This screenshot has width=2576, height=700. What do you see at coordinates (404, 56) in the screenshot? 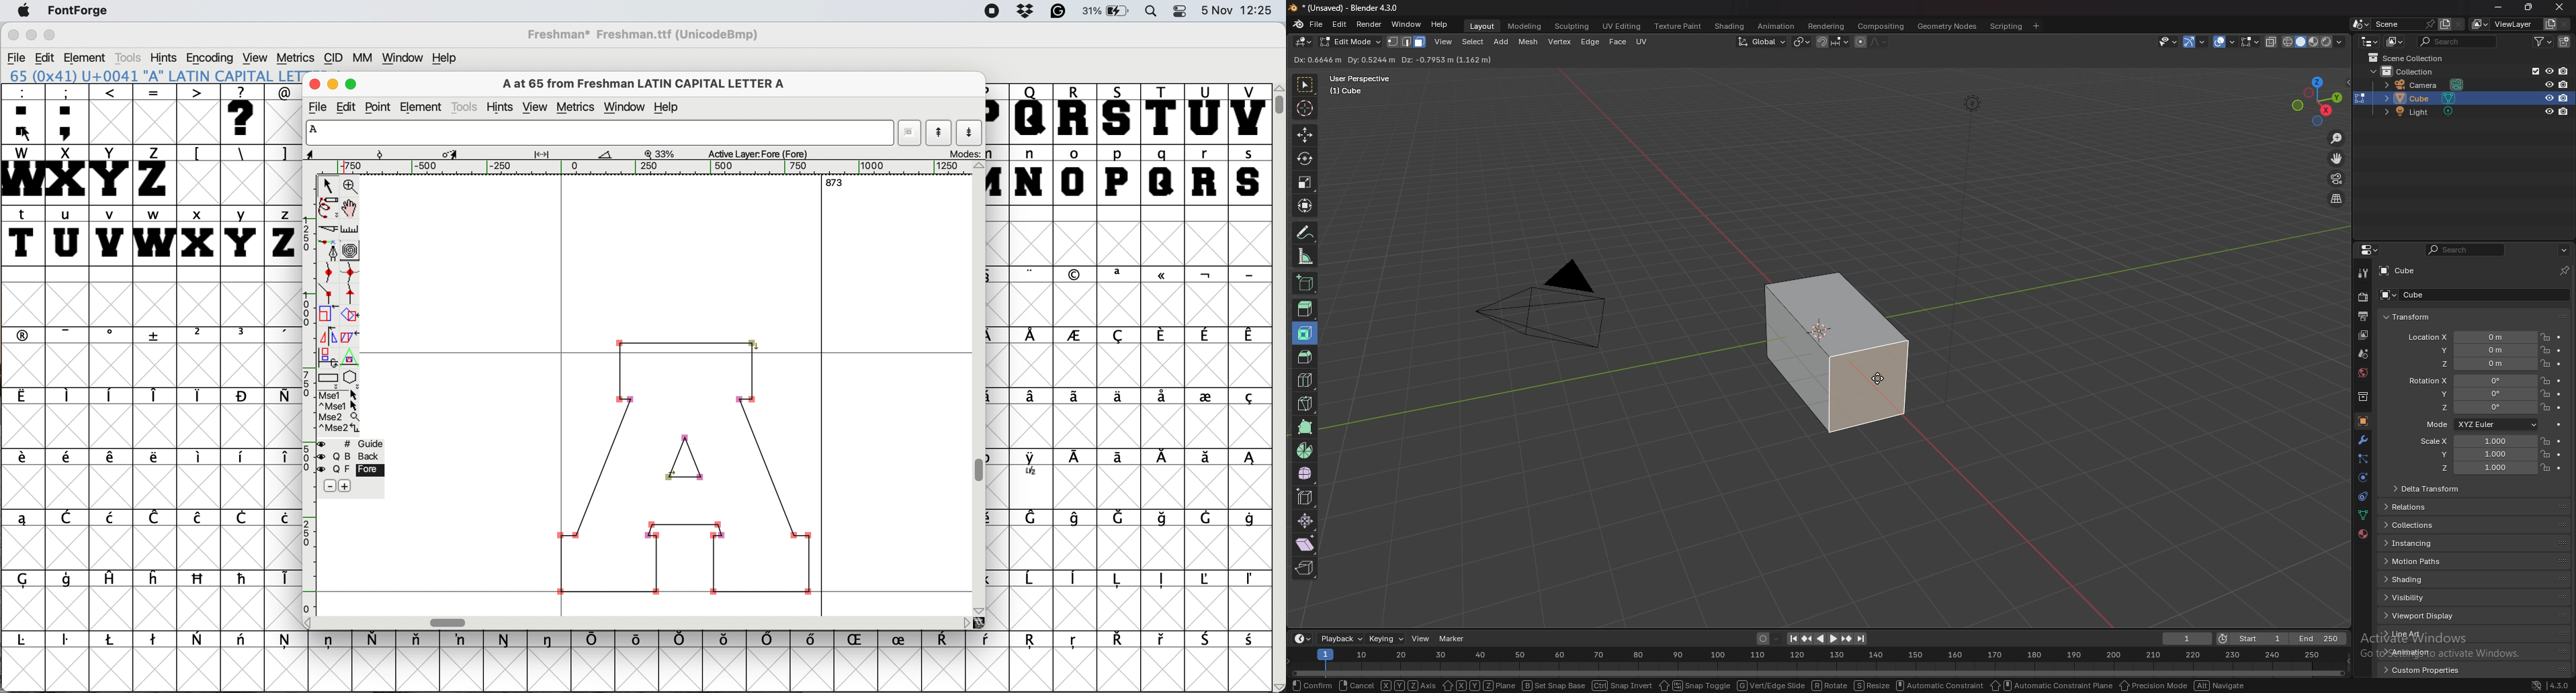
I see `window` at bounding box center [404, 56].